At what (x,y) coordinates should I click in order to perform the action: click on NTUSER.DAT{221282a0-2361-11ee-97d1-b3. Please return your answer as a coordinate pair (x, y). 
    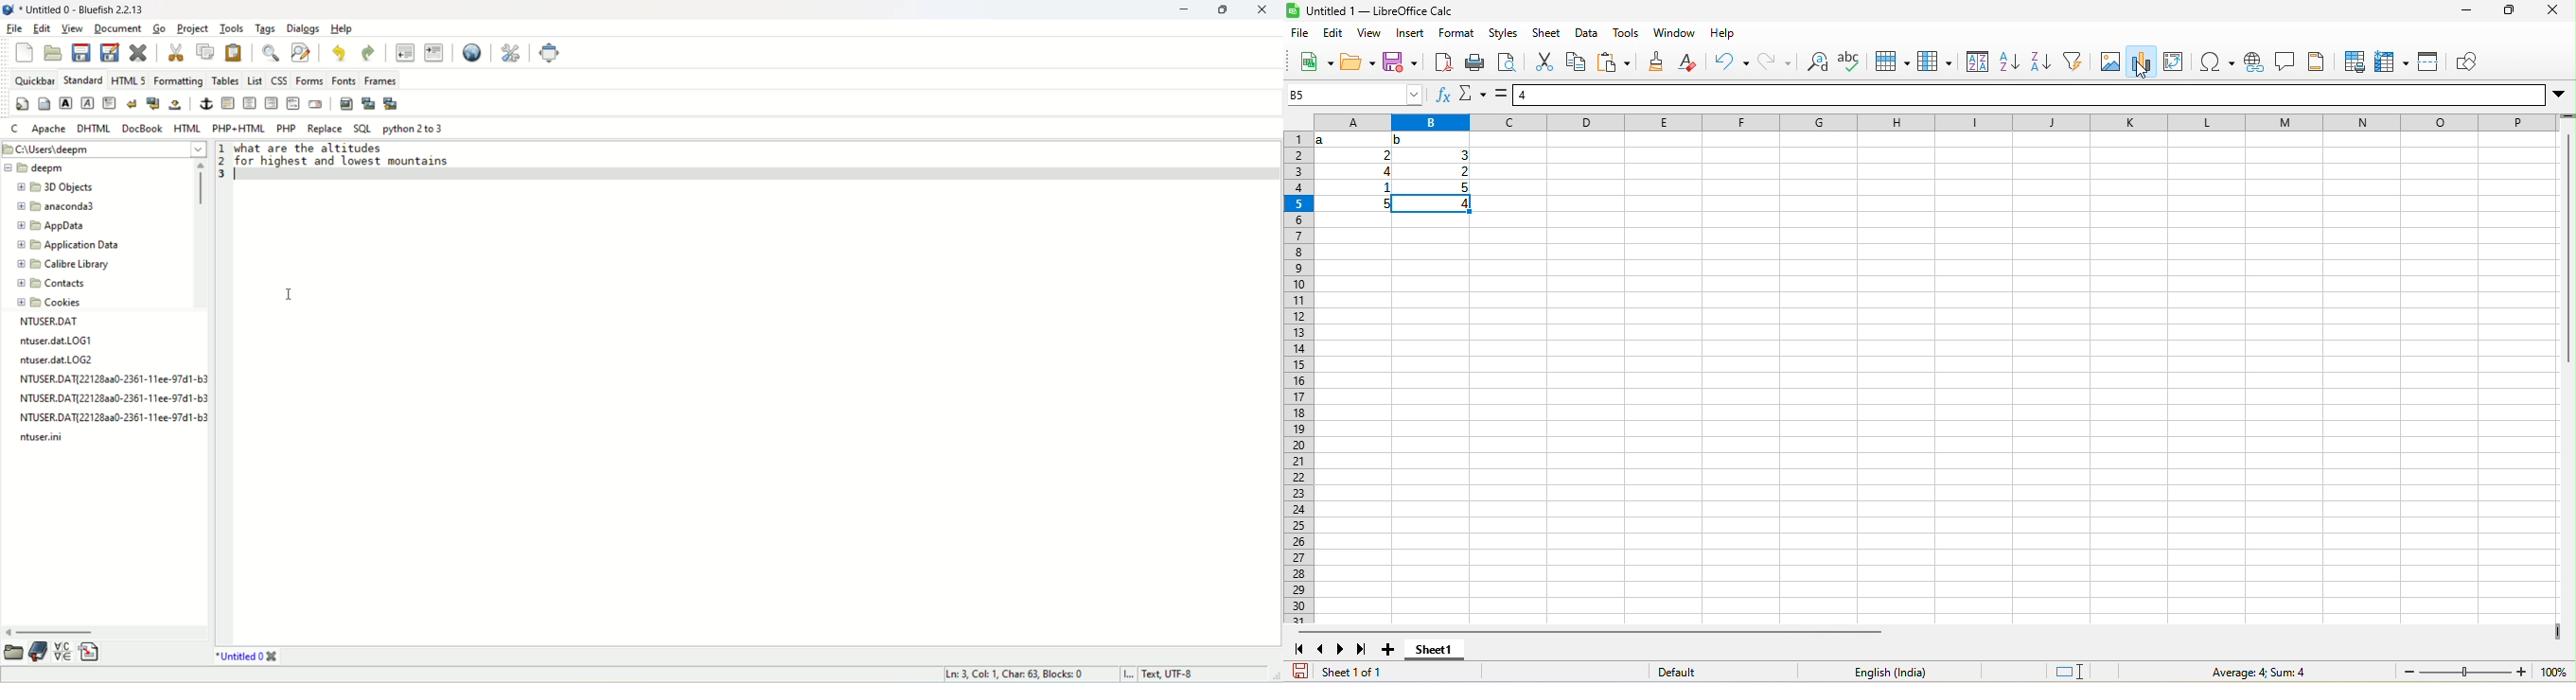
    Looking at the image, I should click on (112, 379).